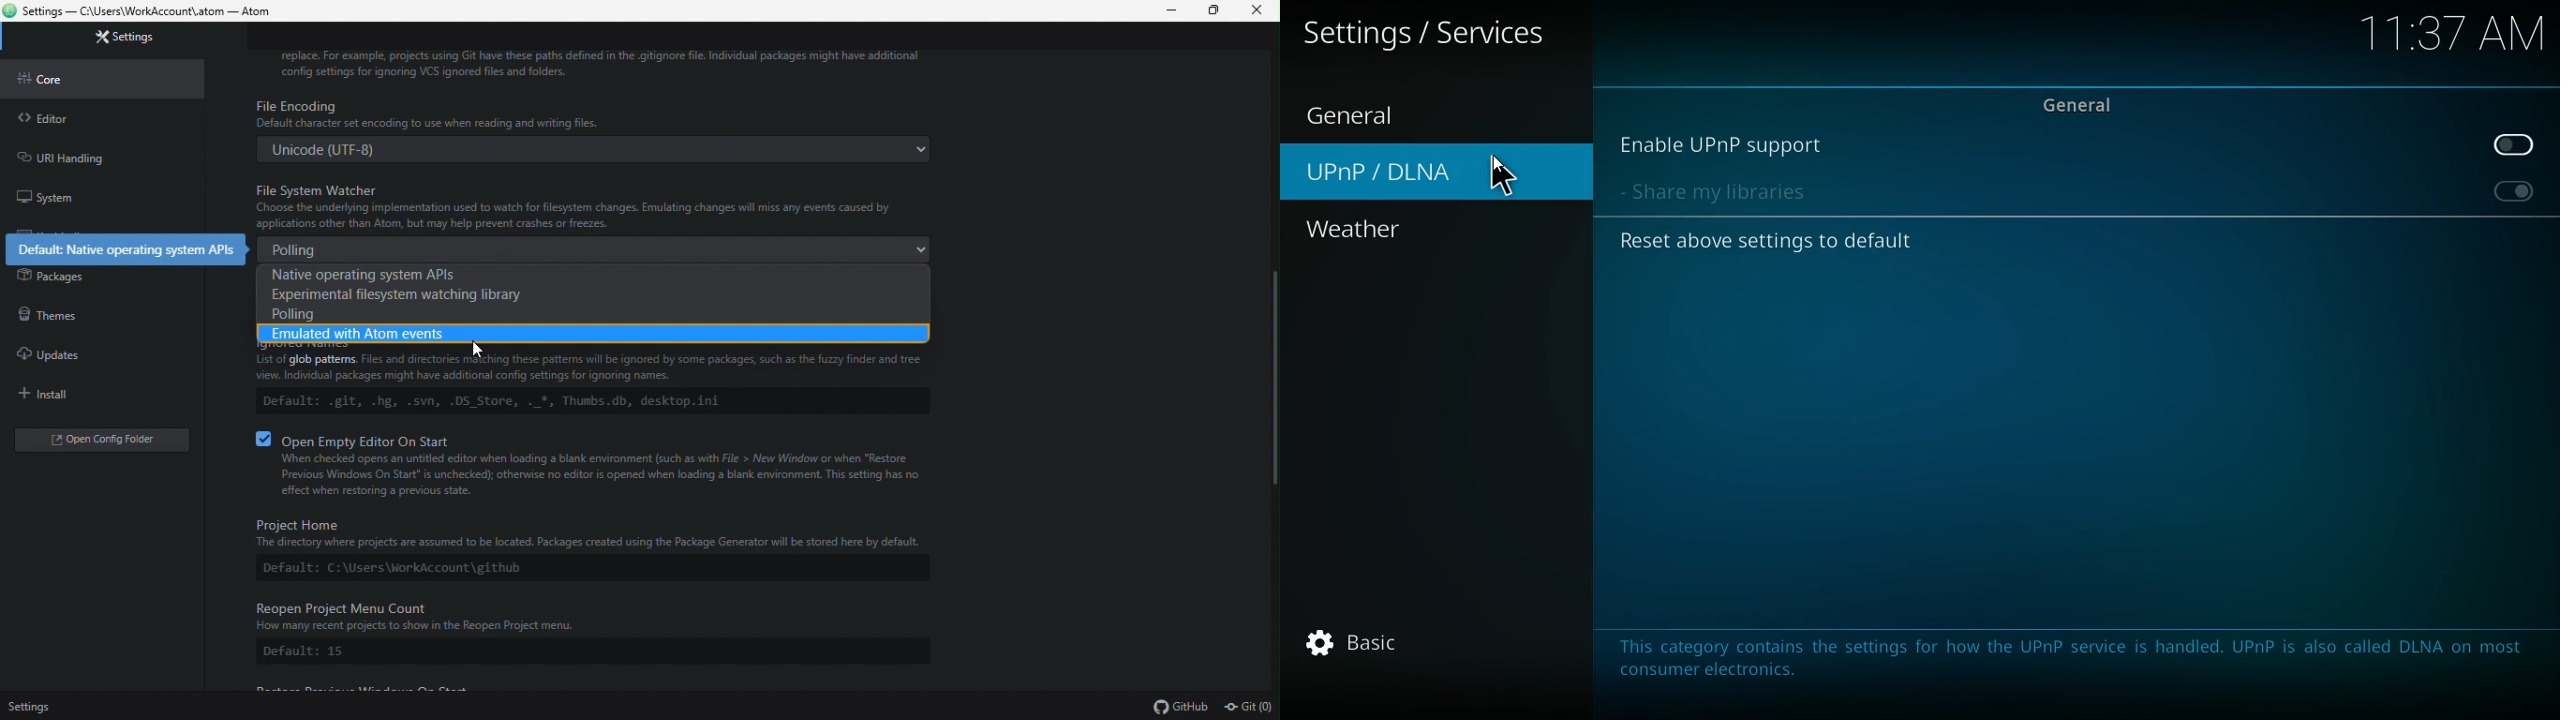 Image resolution: width=2576 pixels, height=728 pixels. Describe the element at coordinates (1272, 392) in the screenshot. I see `scroll bar` at that location.